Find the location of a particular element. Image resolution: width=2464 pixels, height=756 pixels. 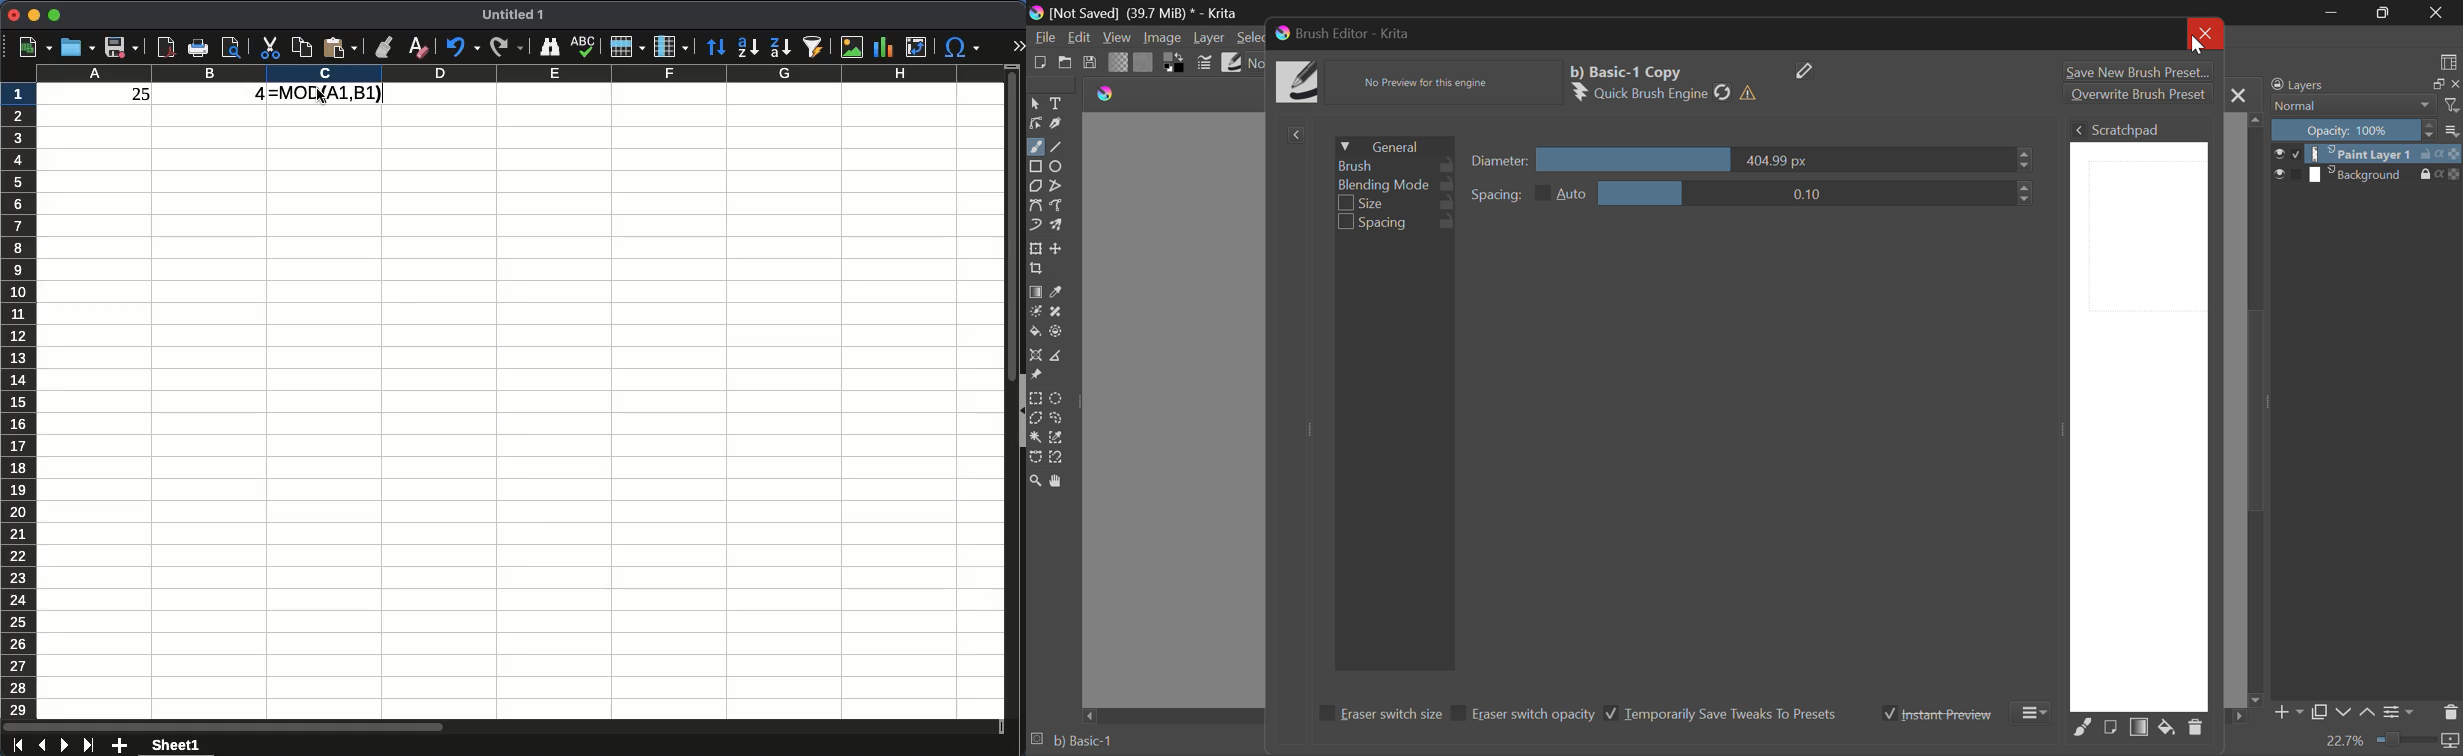

first sheet is located at coordinates (19, 745).